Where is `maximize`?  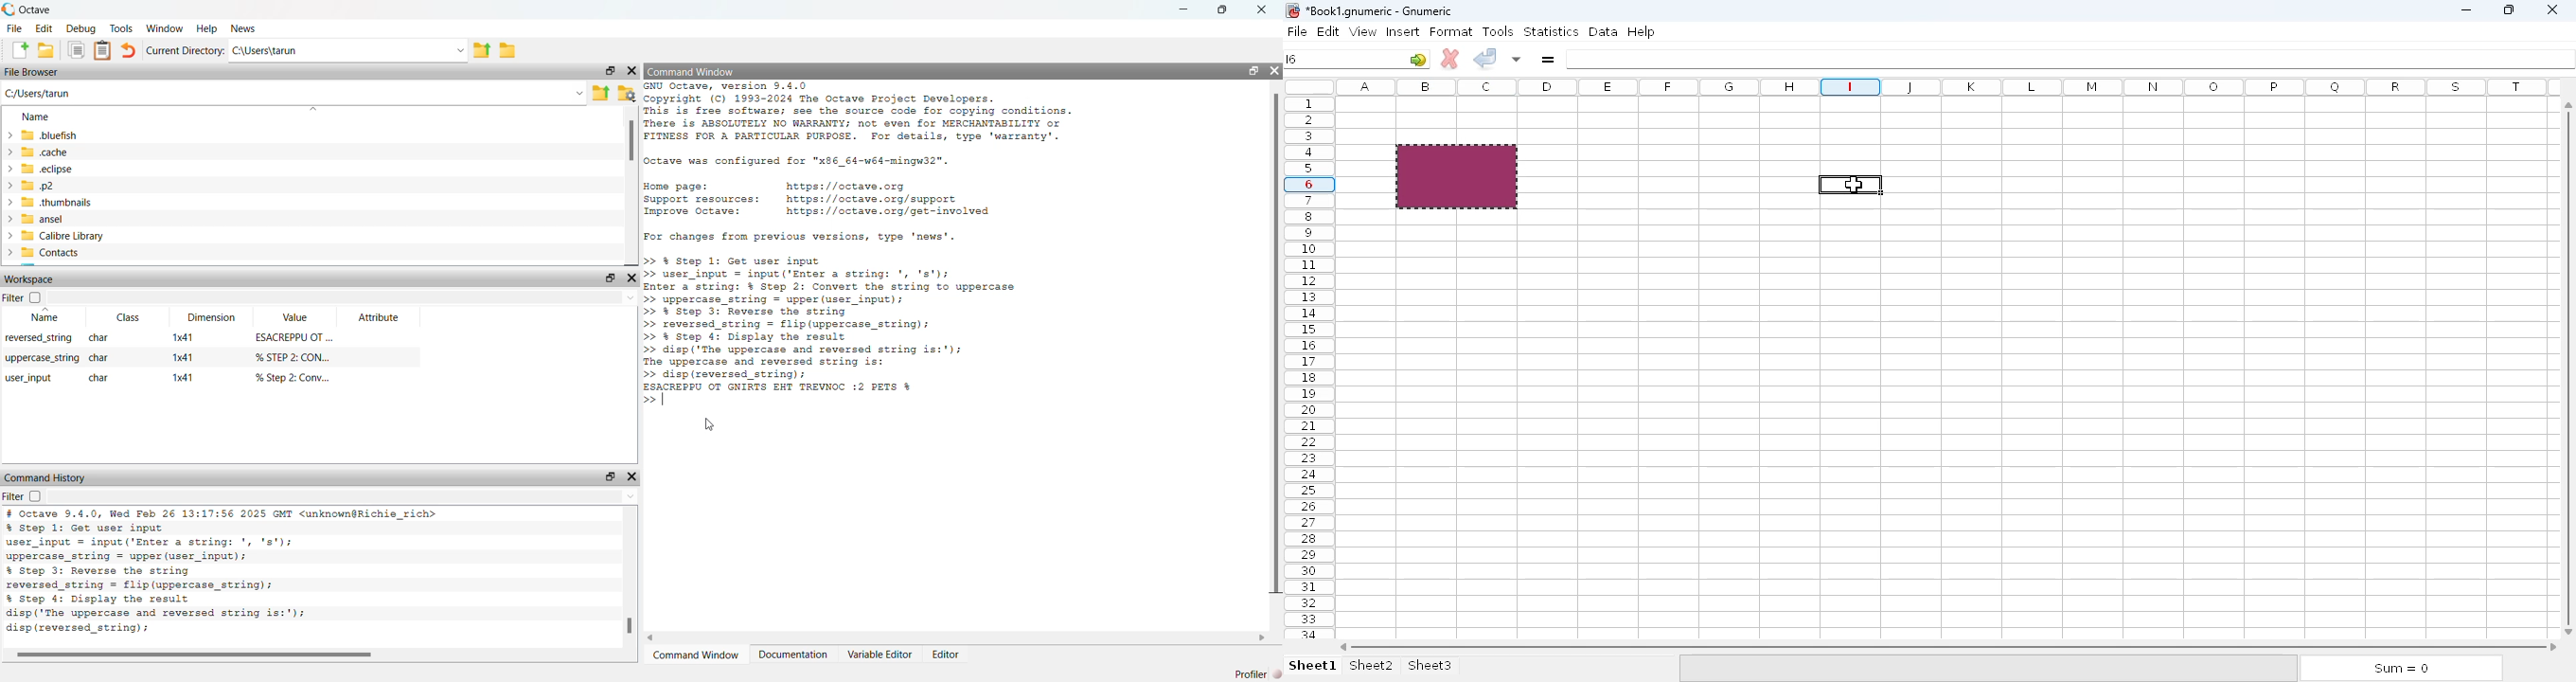 maximize is located at coordinates (2507, 9).